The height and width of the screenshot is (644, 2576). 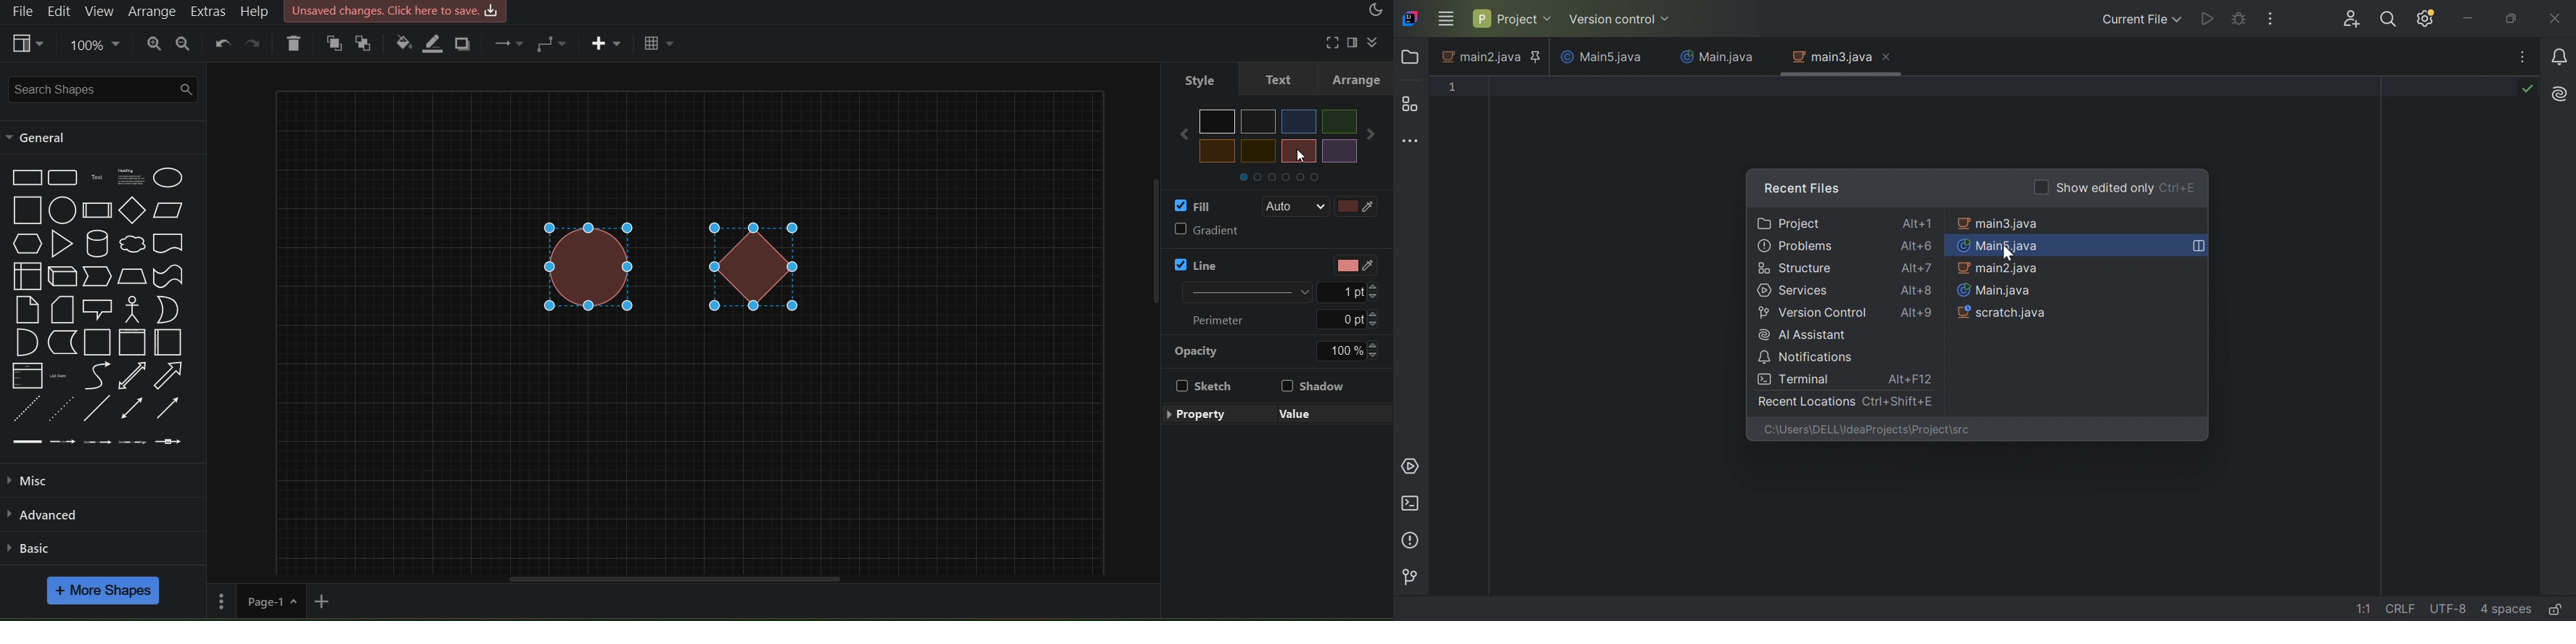 What do you see at coordinates (295, 44) in the screenshot?
I see `delete` at bounding box center [295, 44].